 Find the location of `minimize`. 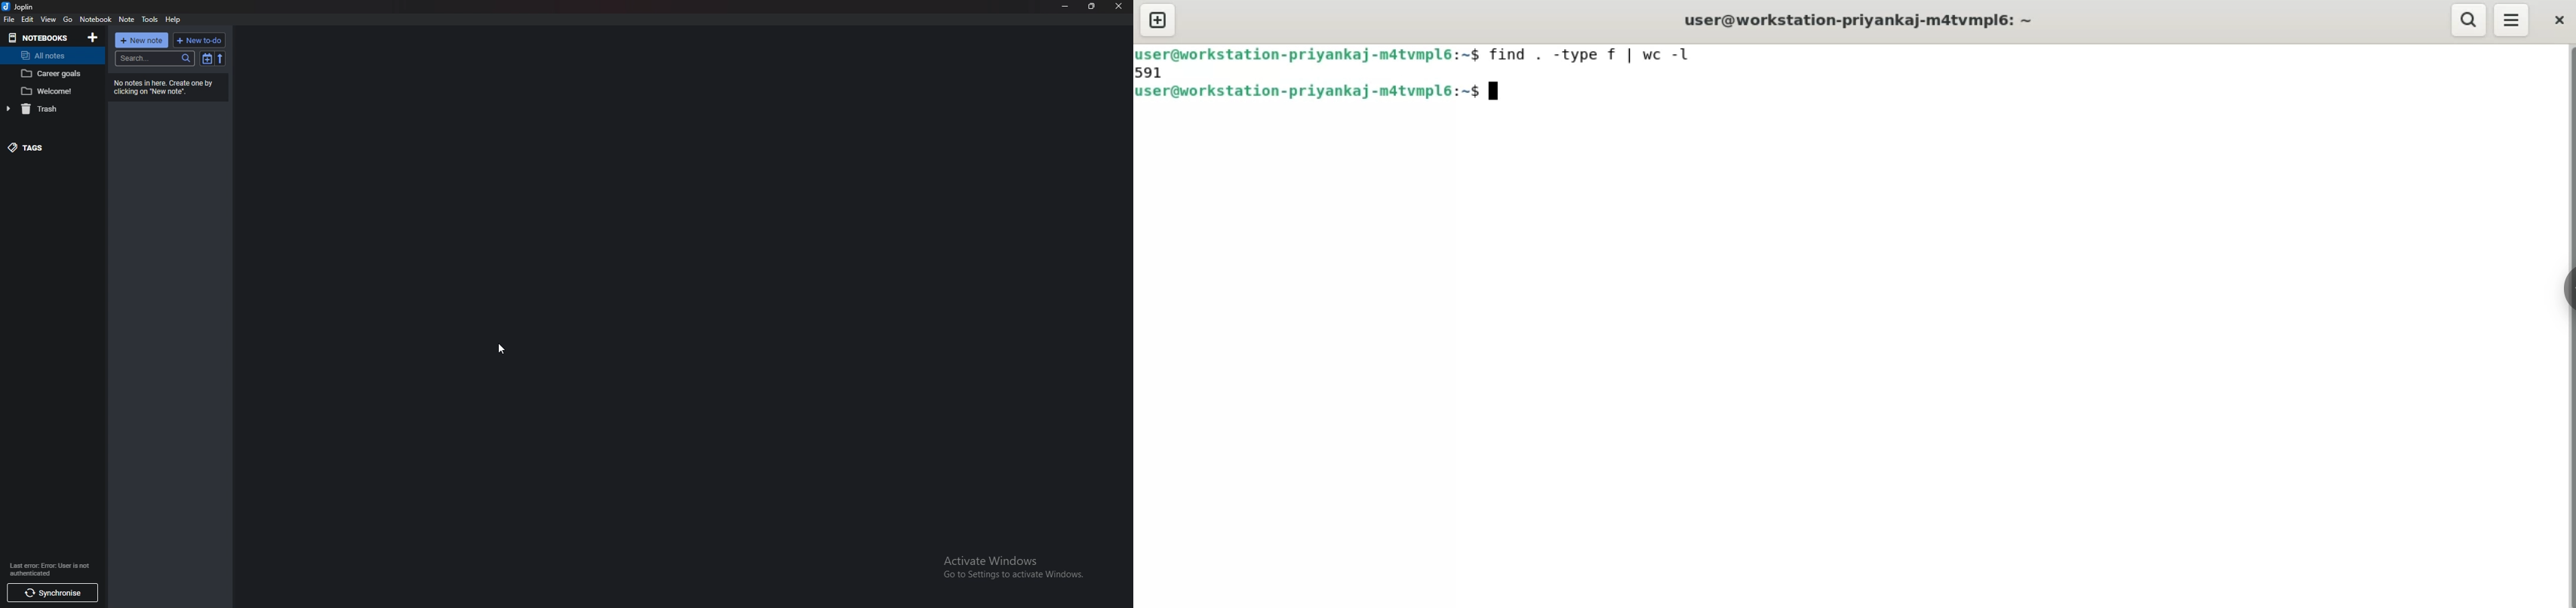

minimize is located at coordinates (1065, 6).